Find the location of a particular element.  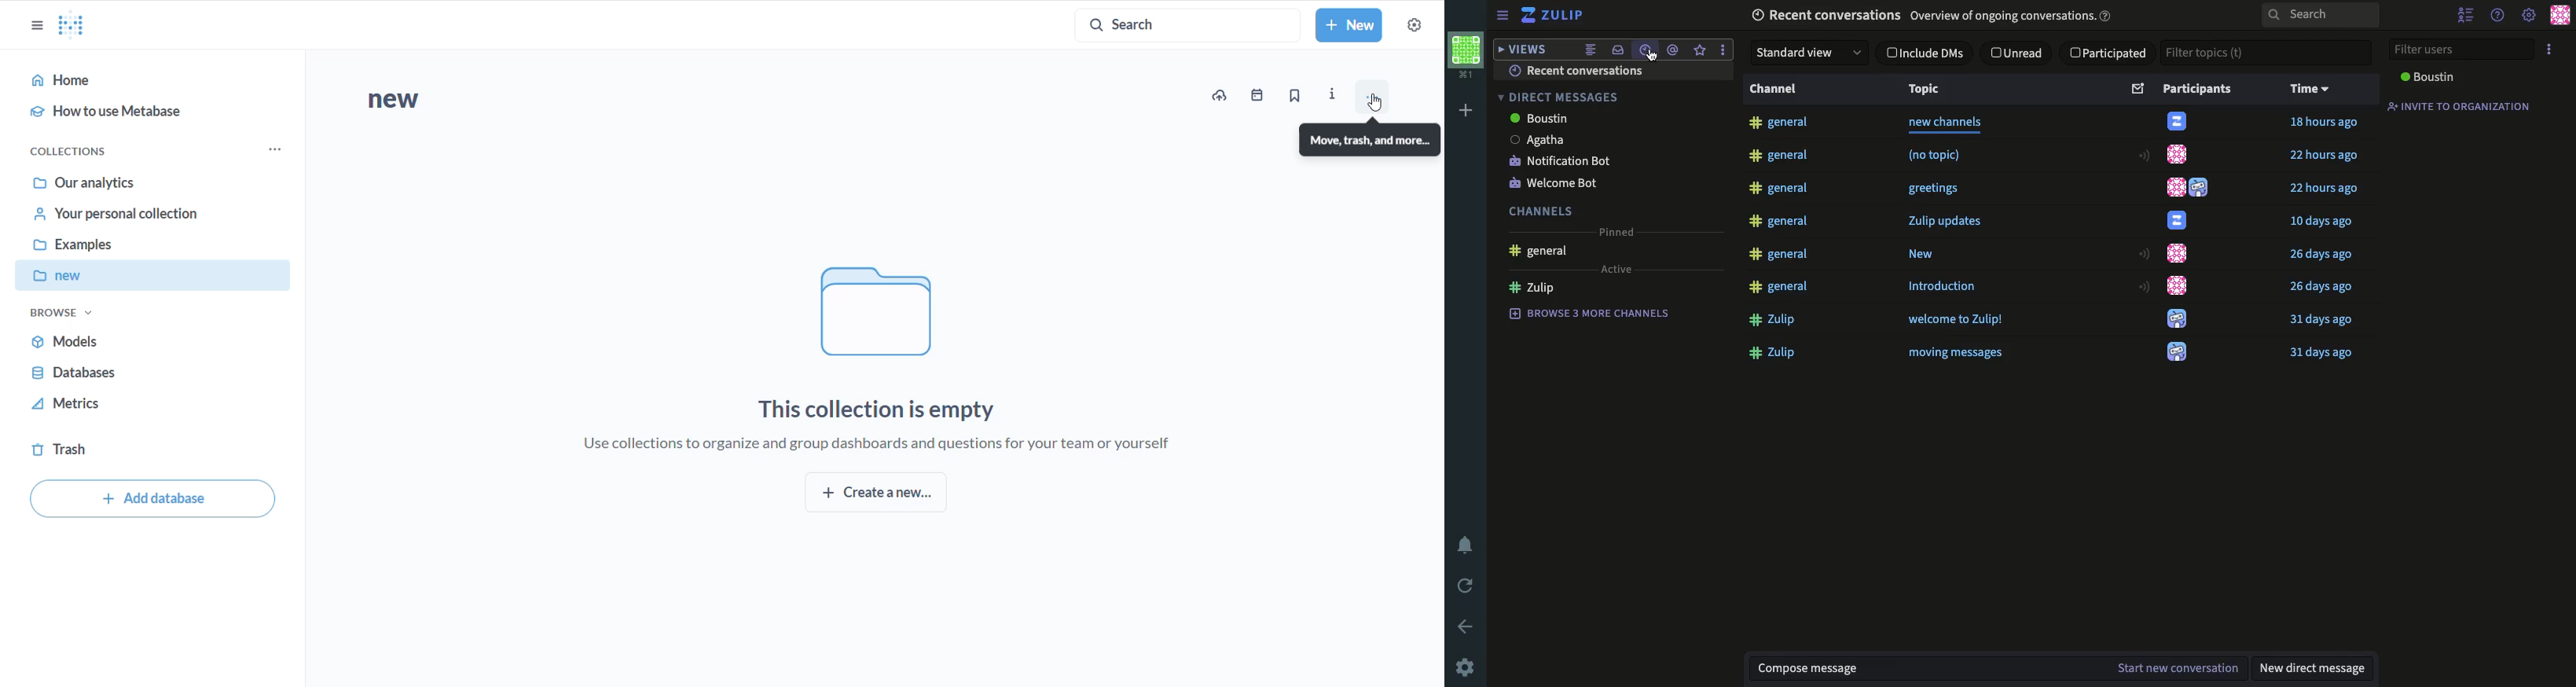

unread messages is located at coordinates (2138, 92).